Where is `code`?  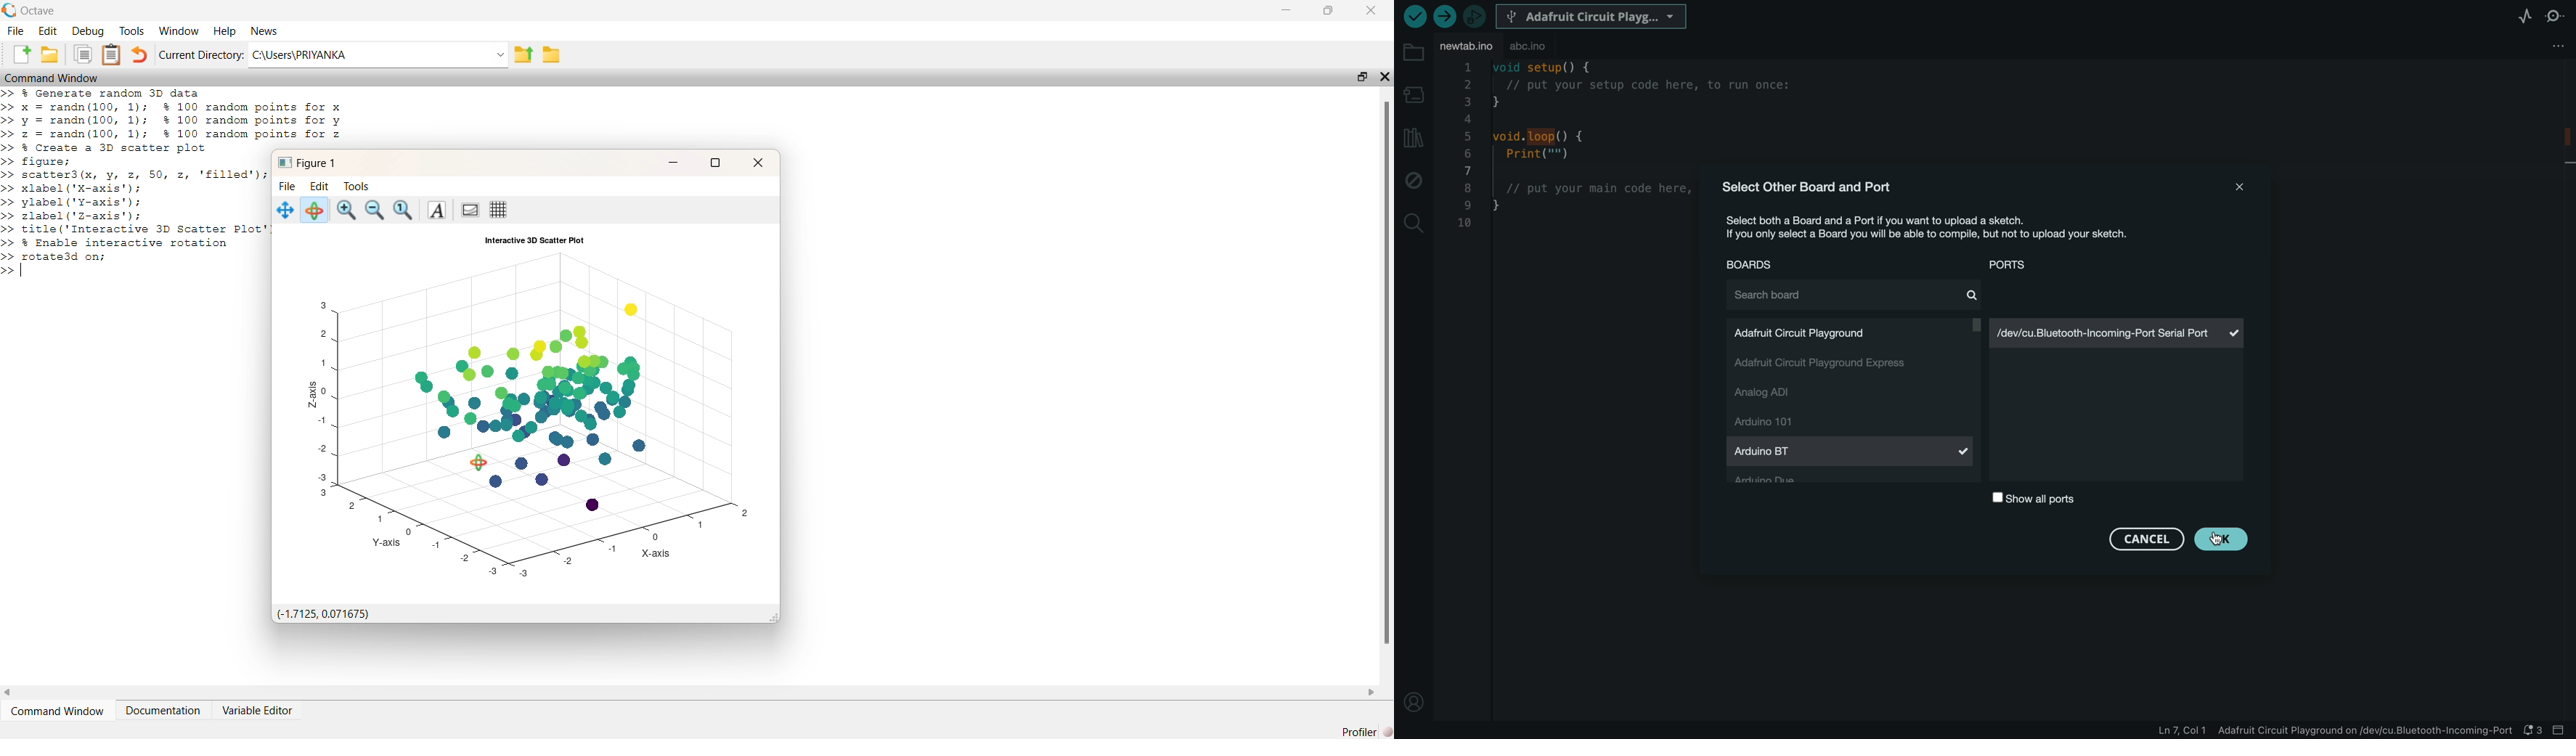
code is located at coordinates (1575, 151).